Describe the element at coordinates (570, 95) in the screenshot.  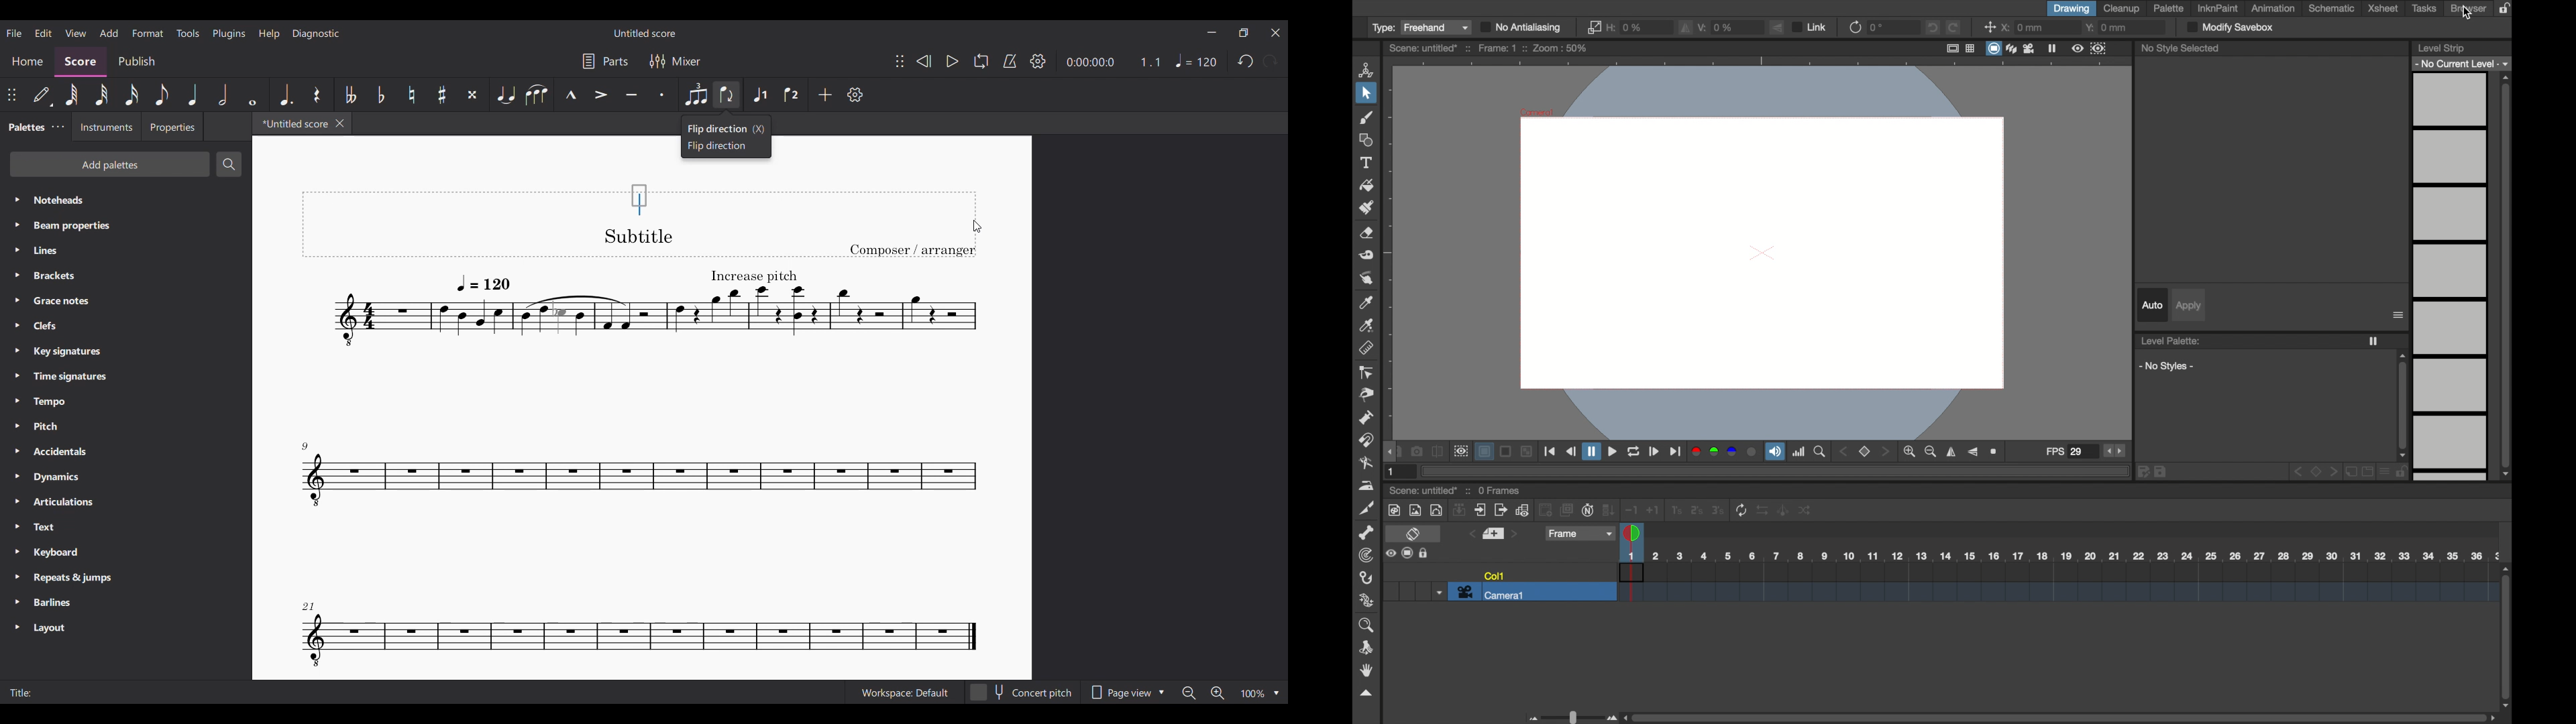
I see `Marcato` at that location.